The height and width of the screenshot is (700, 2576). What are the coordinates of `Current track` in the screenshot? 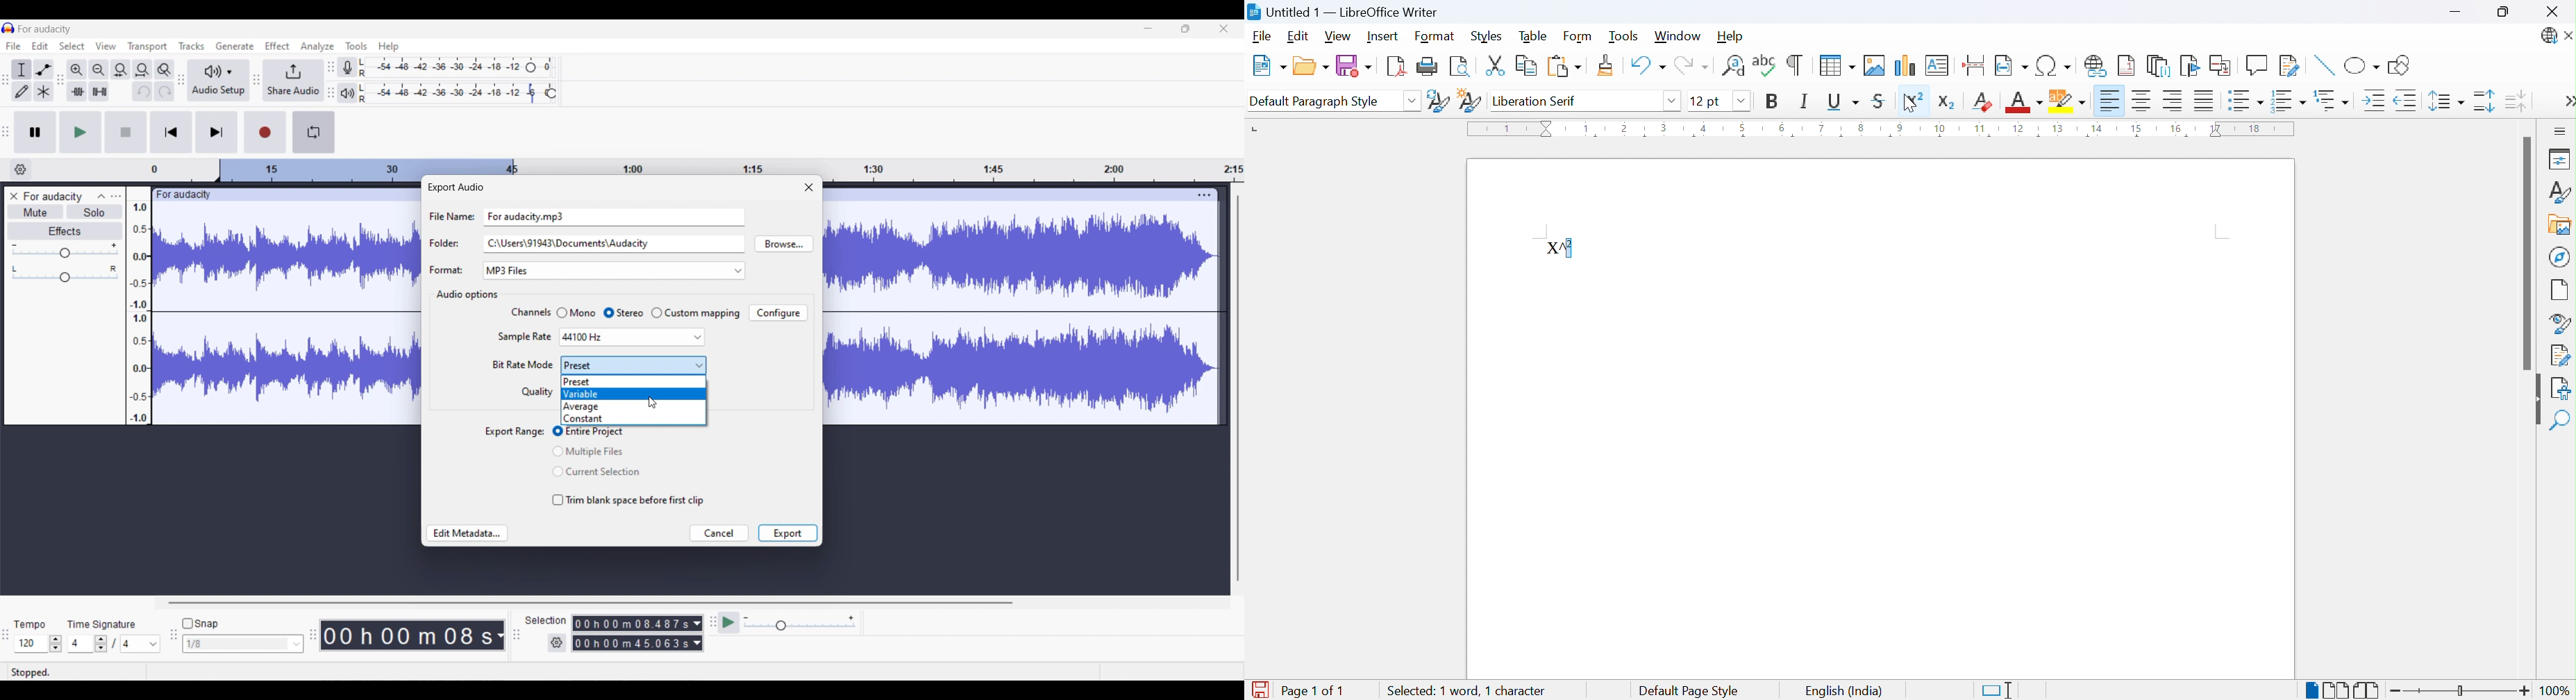 It's located at (1010, 307).